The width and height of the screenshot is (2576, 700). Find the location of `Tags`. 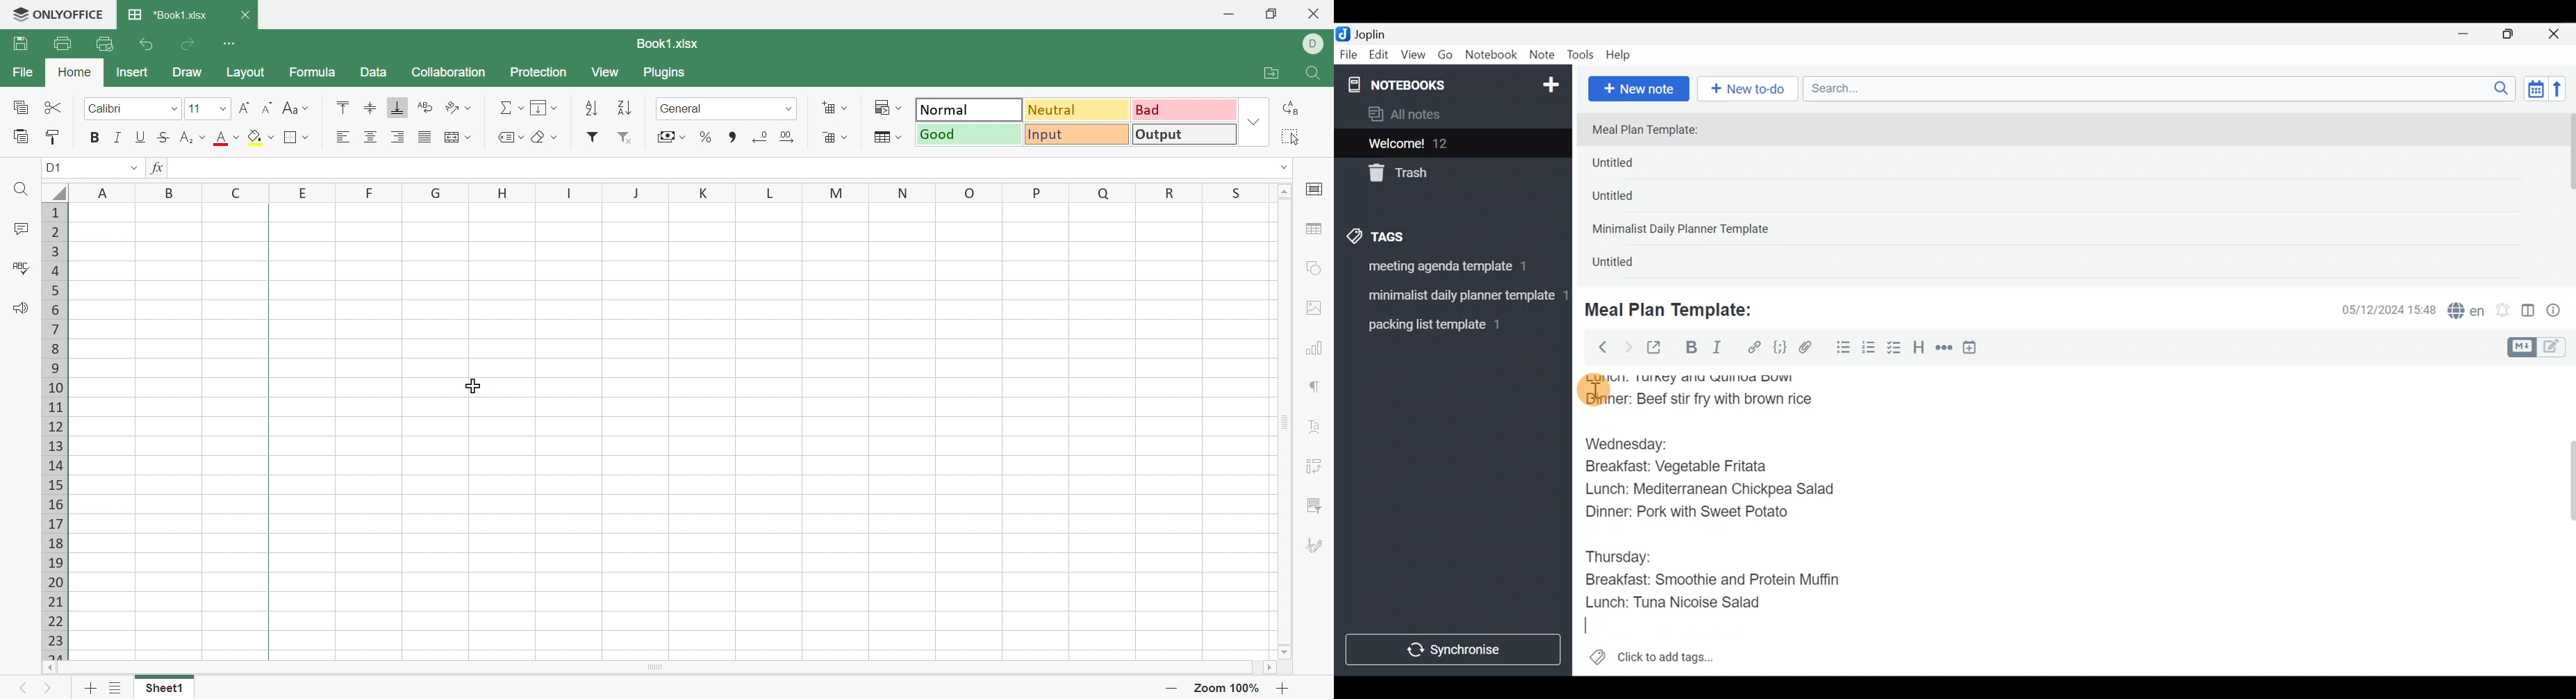

Tags is located at coordinates (1406, 234).